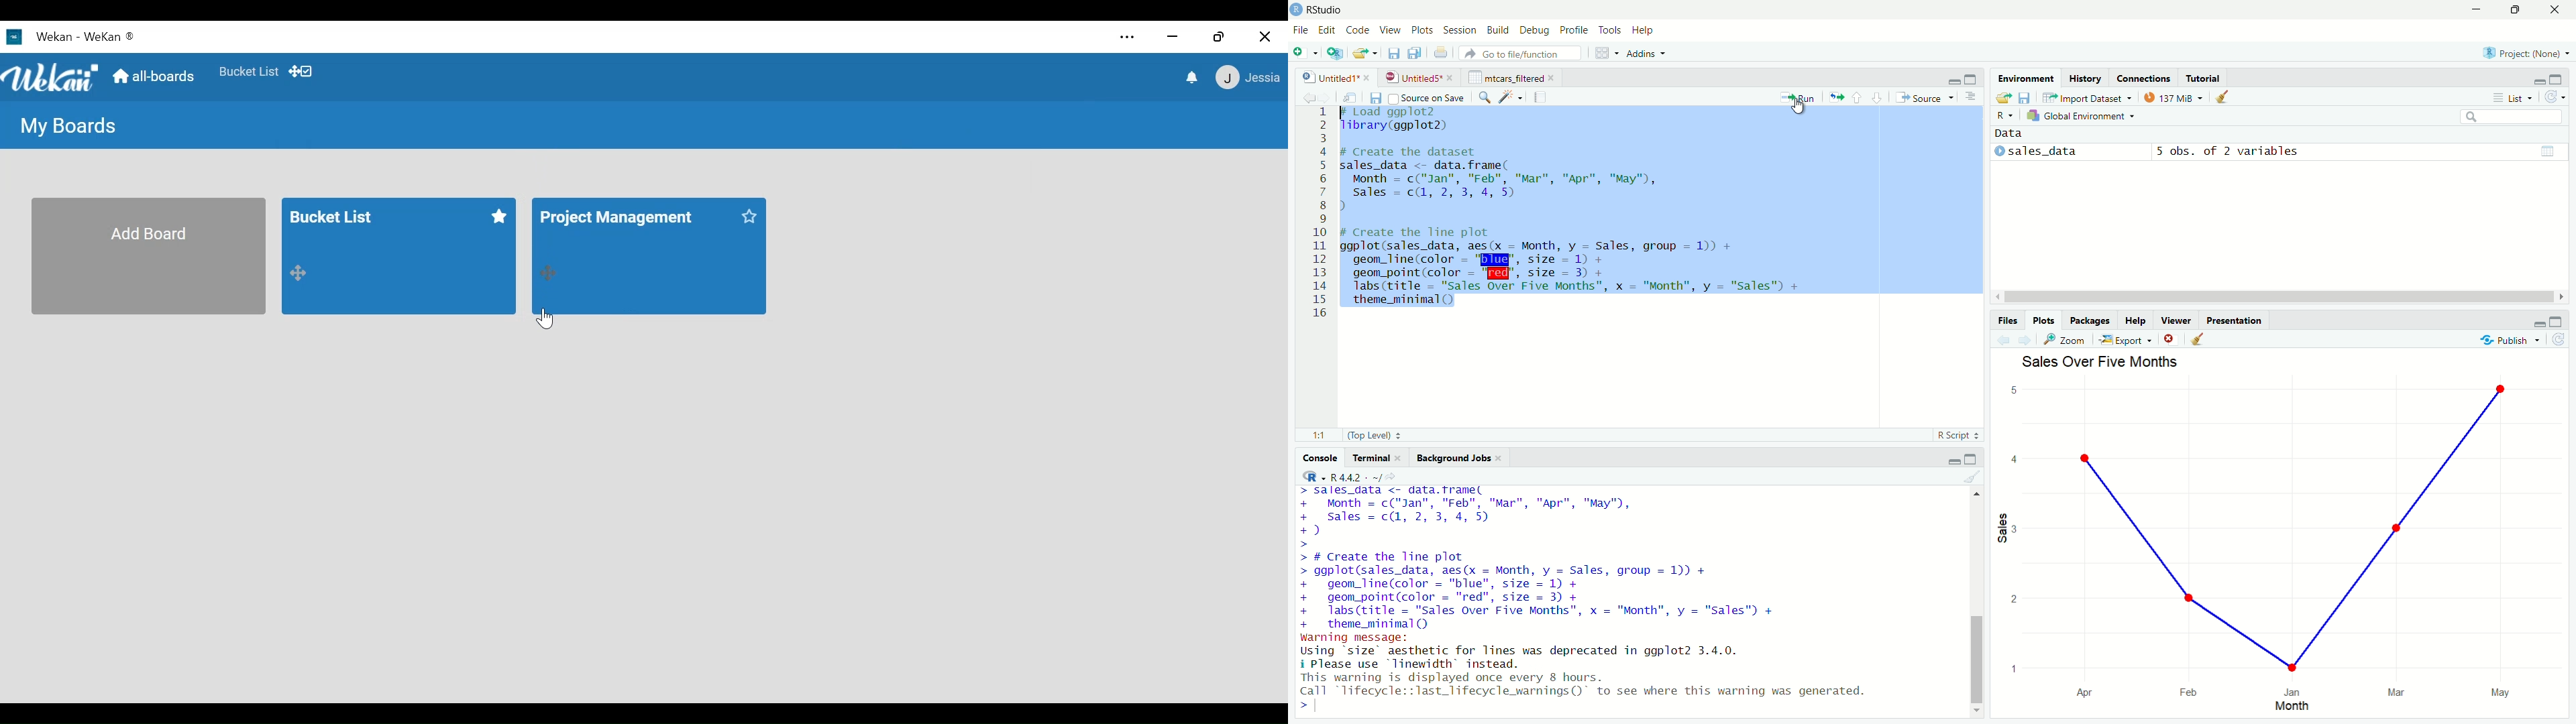 This screenshot has width=2576, height=728. What do you see at coordinates (1799, 98) in the screenshot?
I see `run current file` at bounding box center [1799, 98].